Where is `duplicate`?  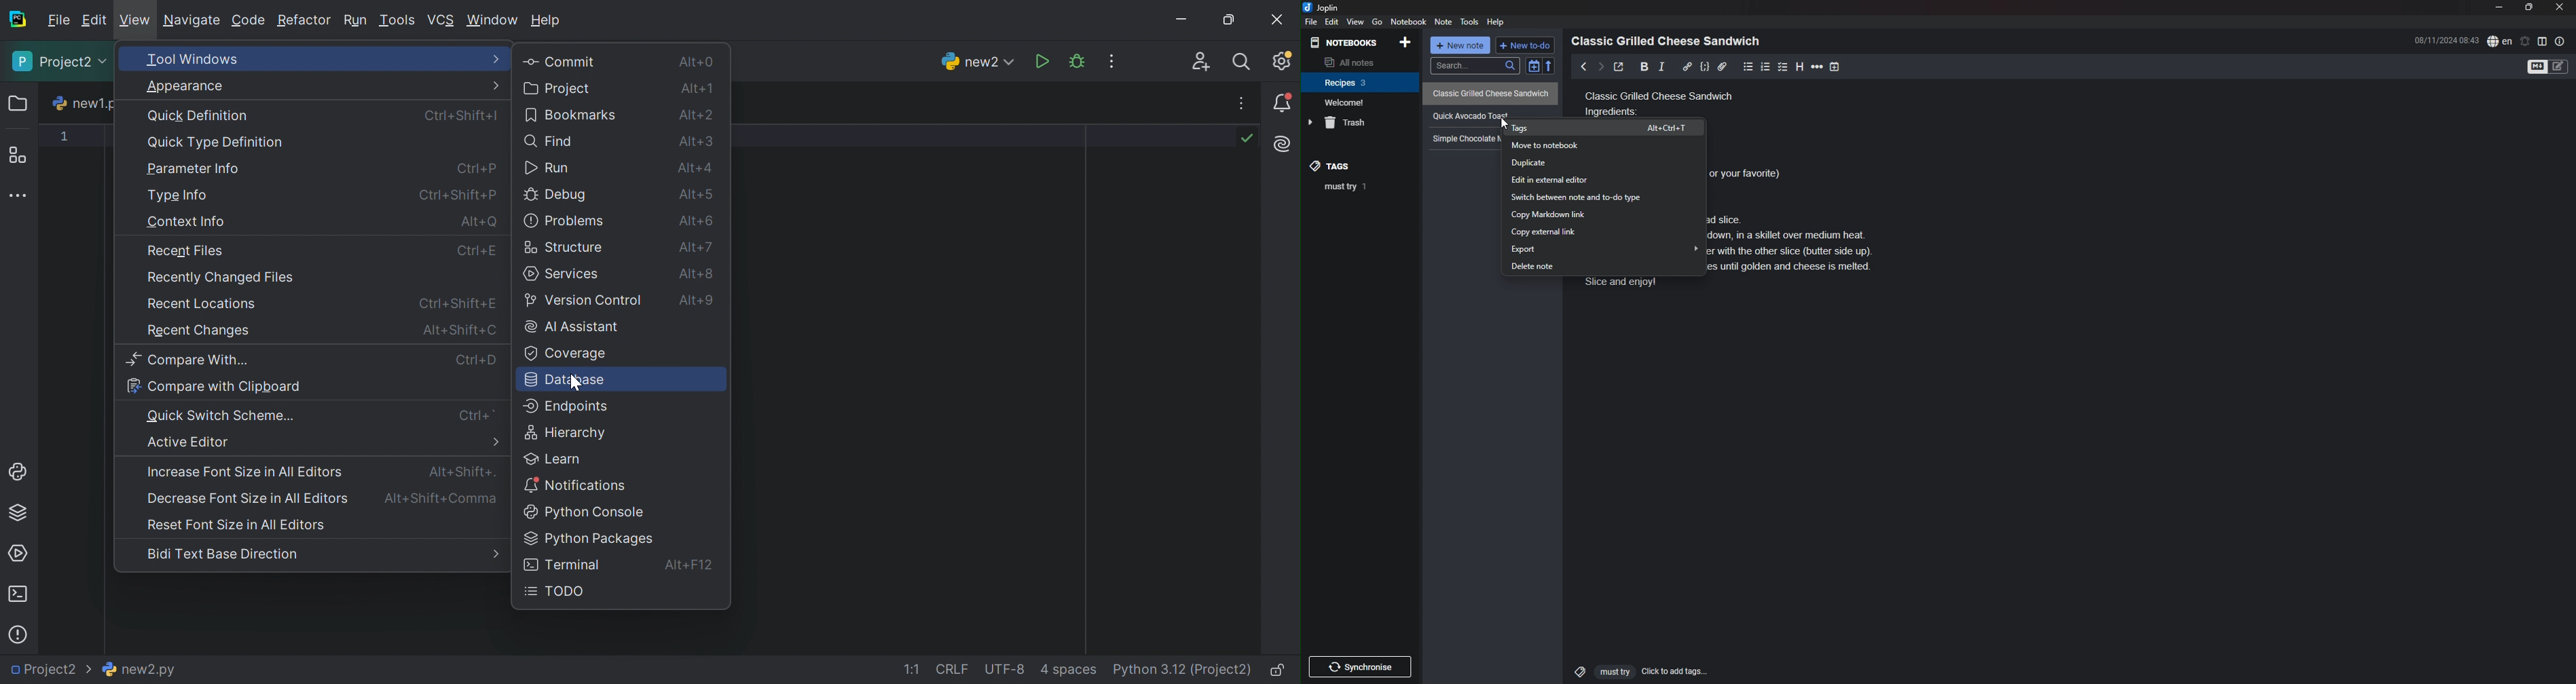 duplicate is located at coordinates (1604, 163).